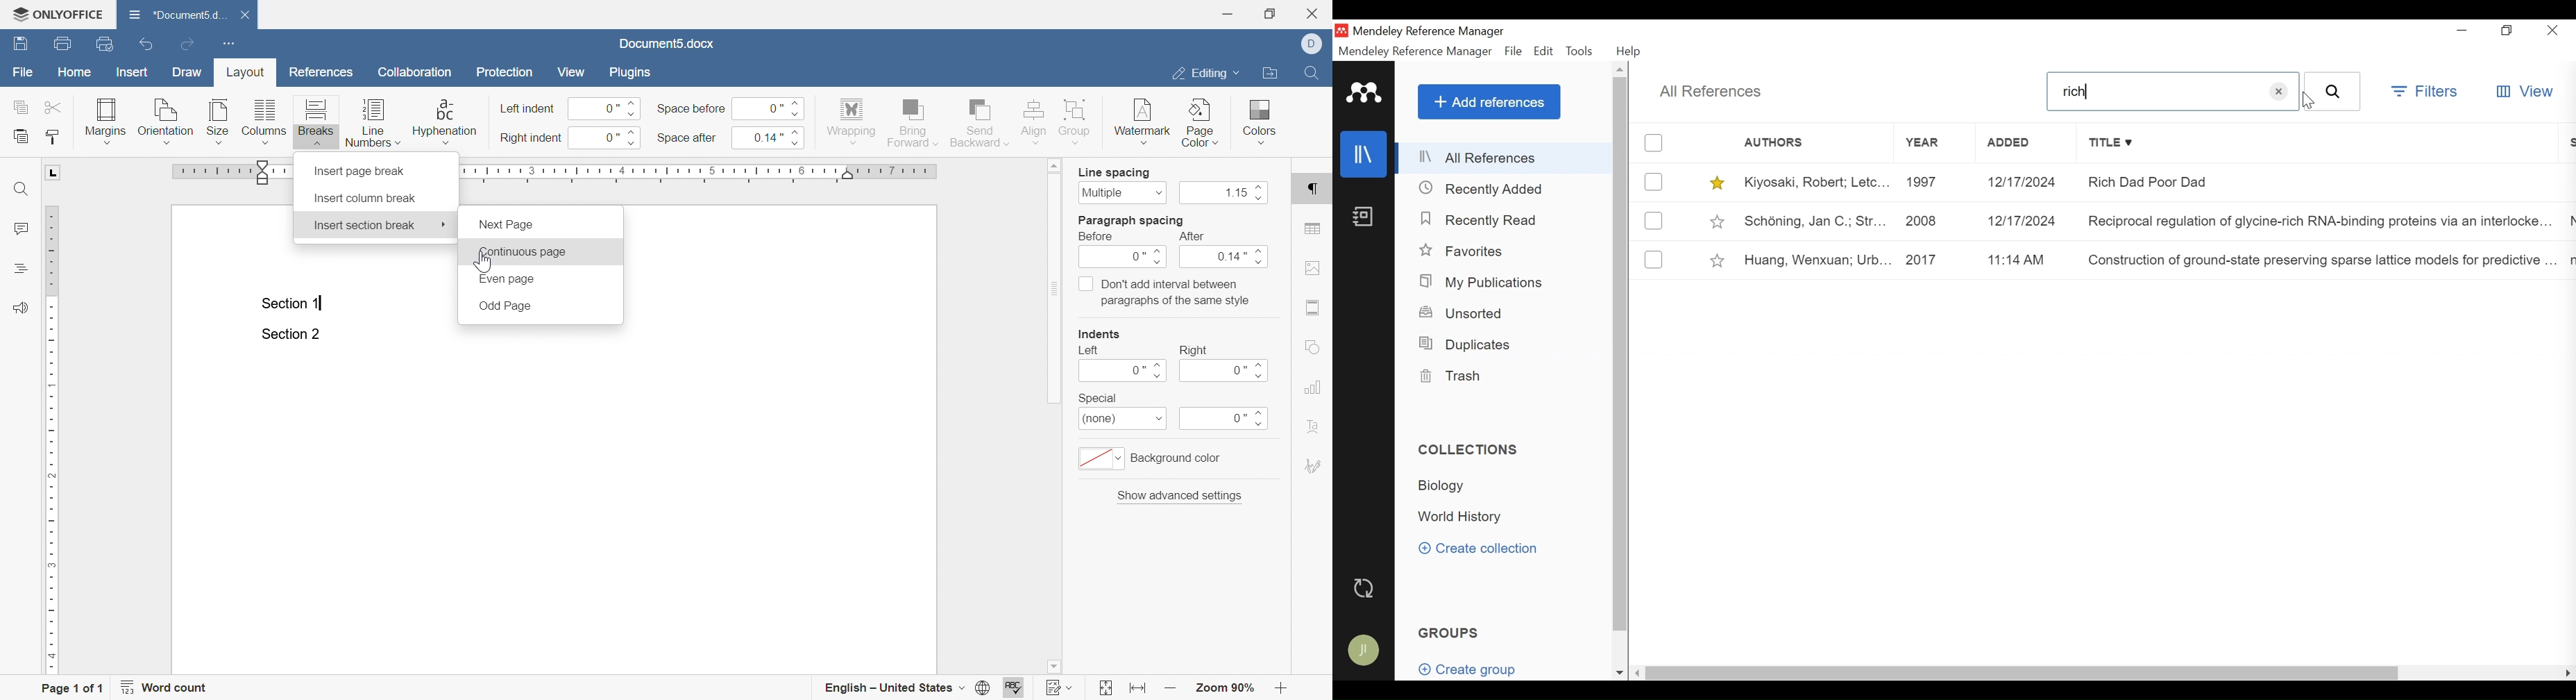 This screenshot has width=2576, height=700. What do you see at coordinates (1090, 351) in the screenshot?
I see `left` at bounding box center [1090, 351].